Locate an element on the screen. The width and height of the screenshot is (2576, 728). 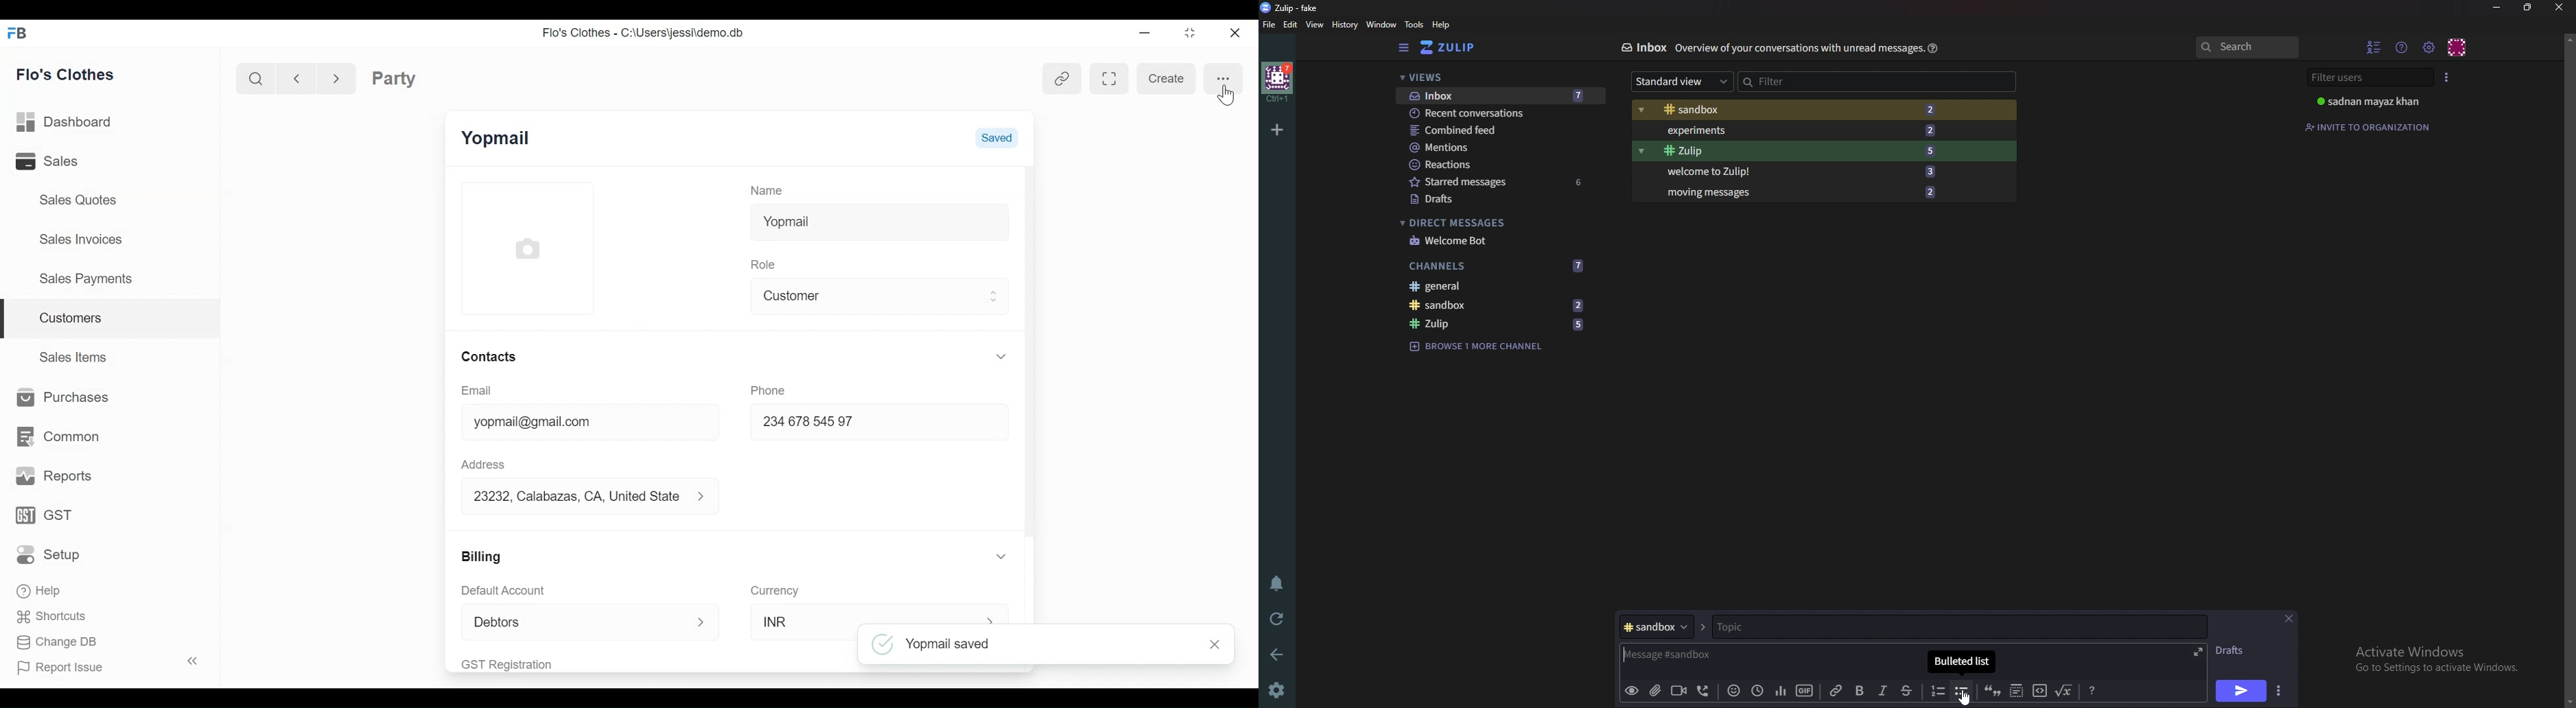
Close message is located at coordinates (2288, 619).